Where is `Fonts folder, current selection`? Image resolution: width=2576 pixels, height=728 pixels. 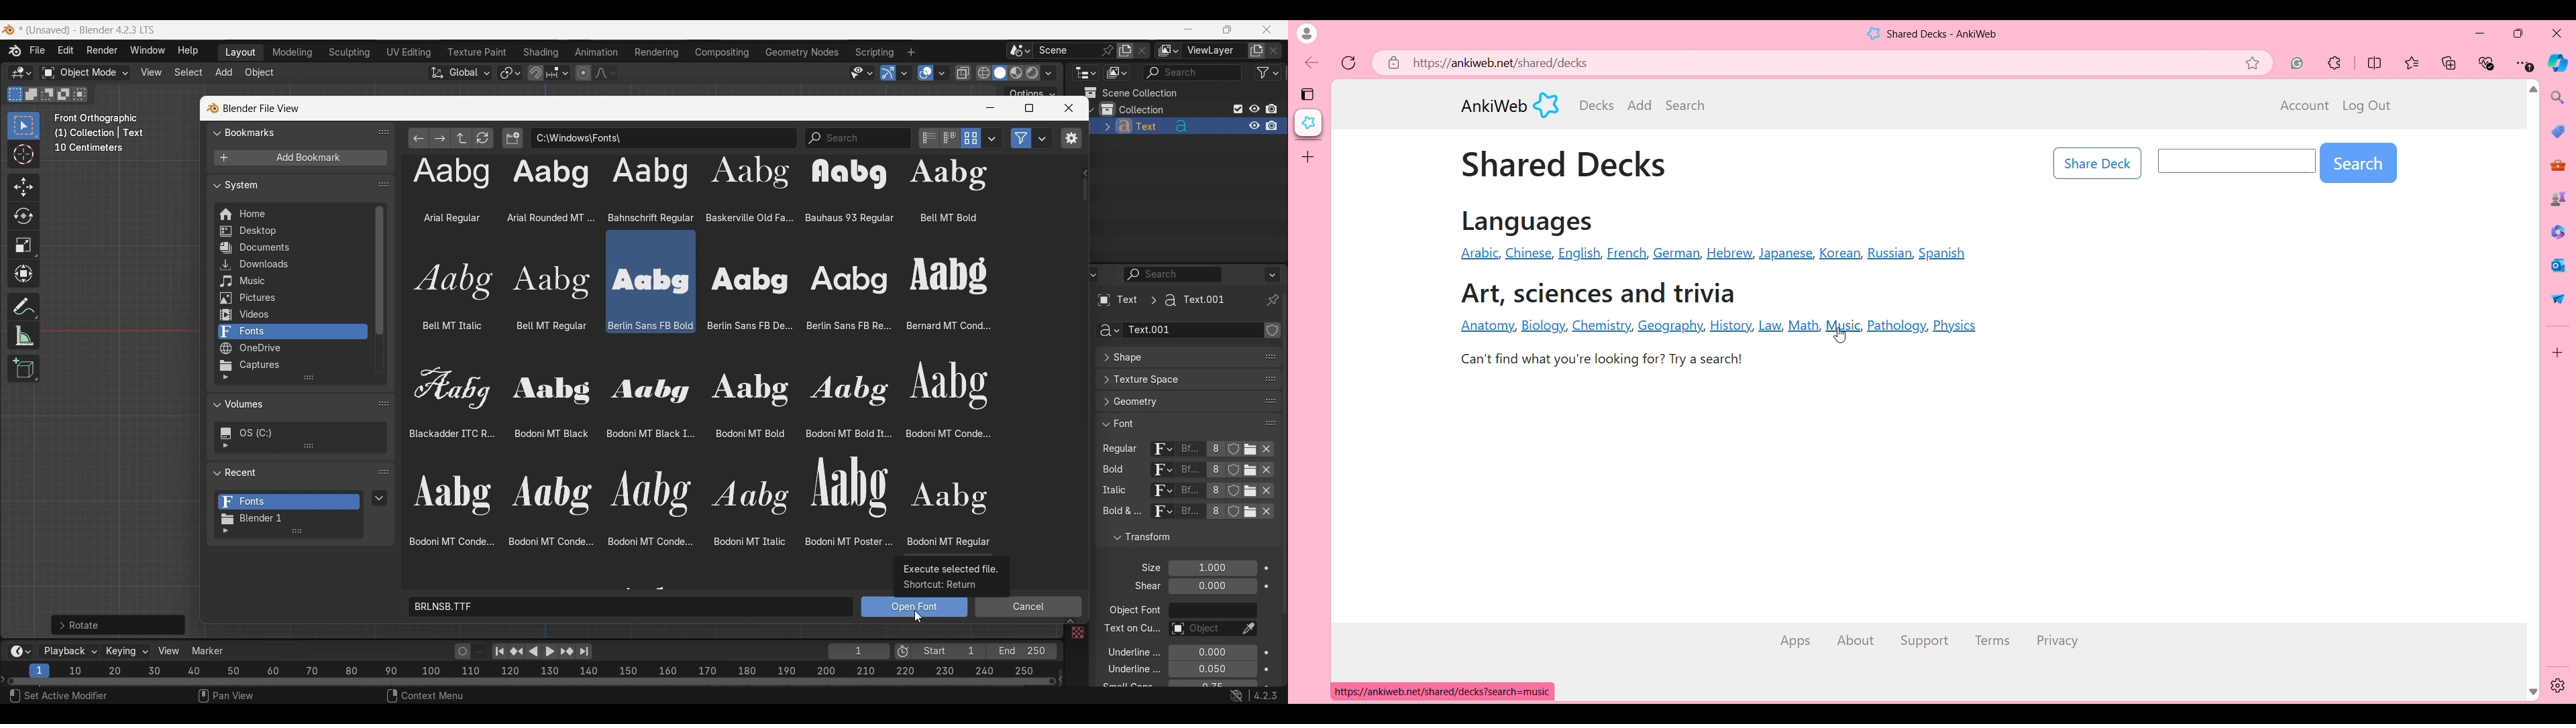 Fonts folder, current selection is located at coordinates (292, 332).